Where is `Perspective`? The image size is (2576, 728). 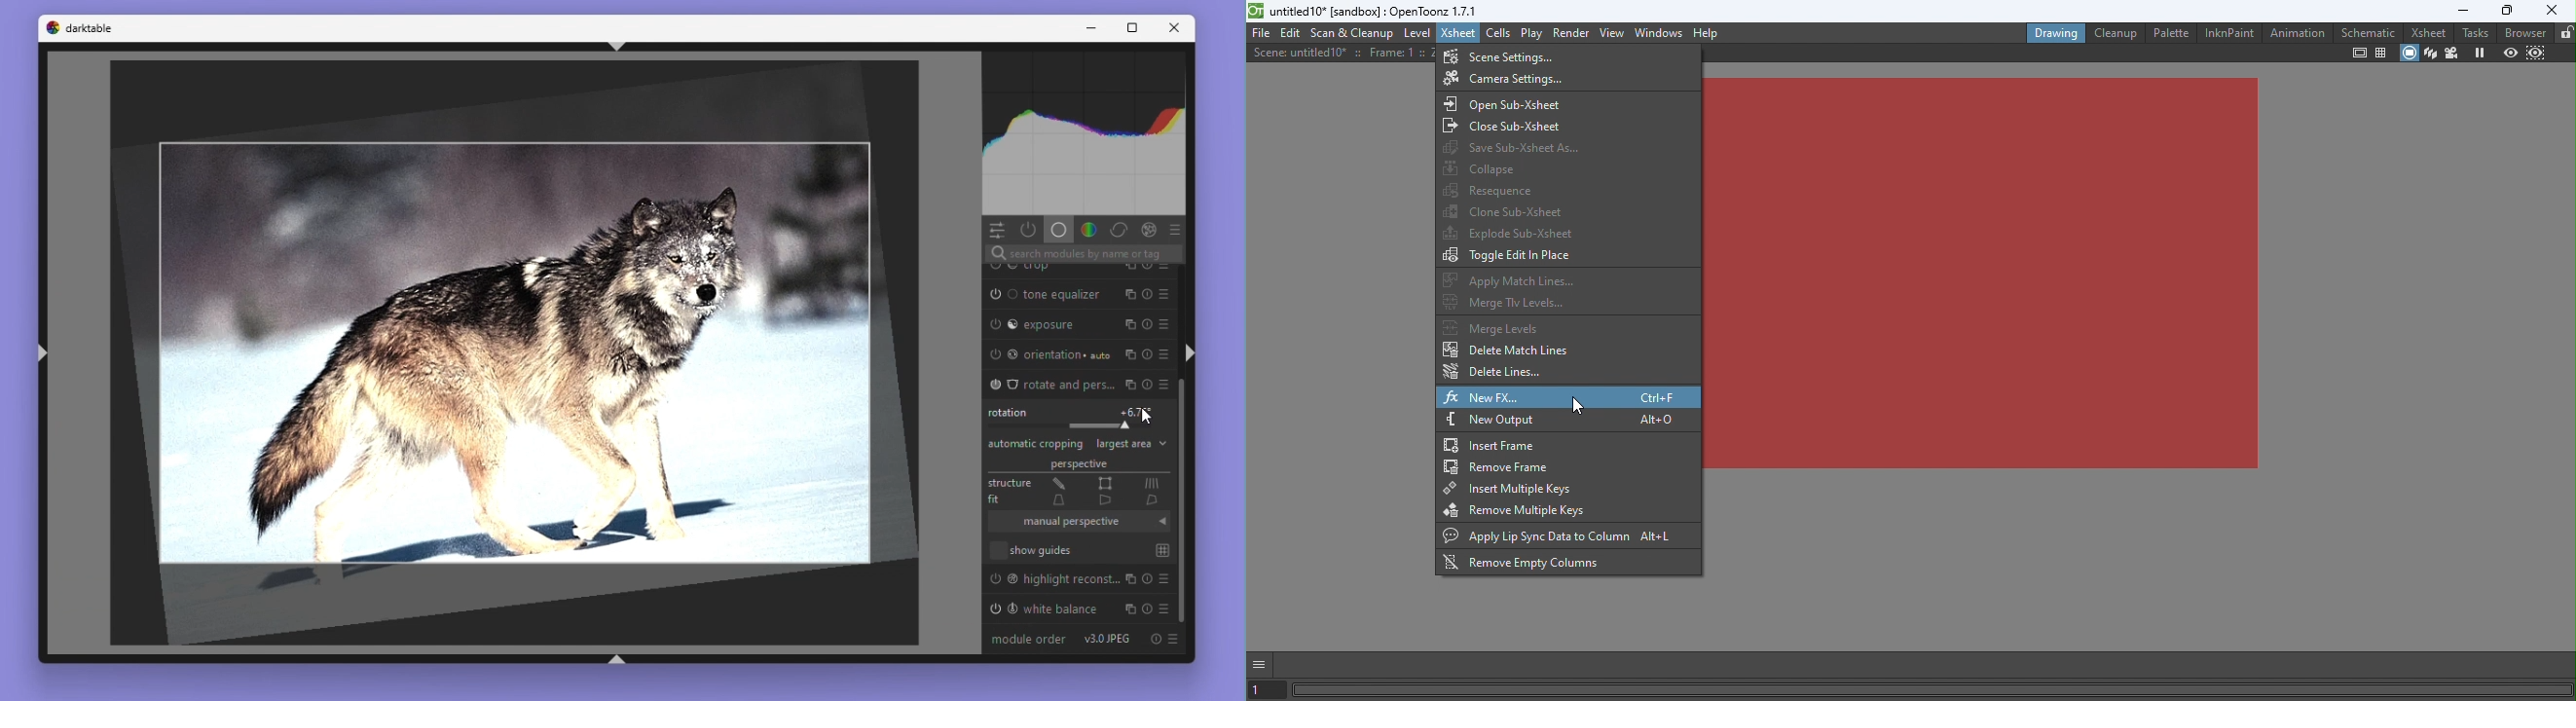 Perspective is located at coordinates (1078, 465).